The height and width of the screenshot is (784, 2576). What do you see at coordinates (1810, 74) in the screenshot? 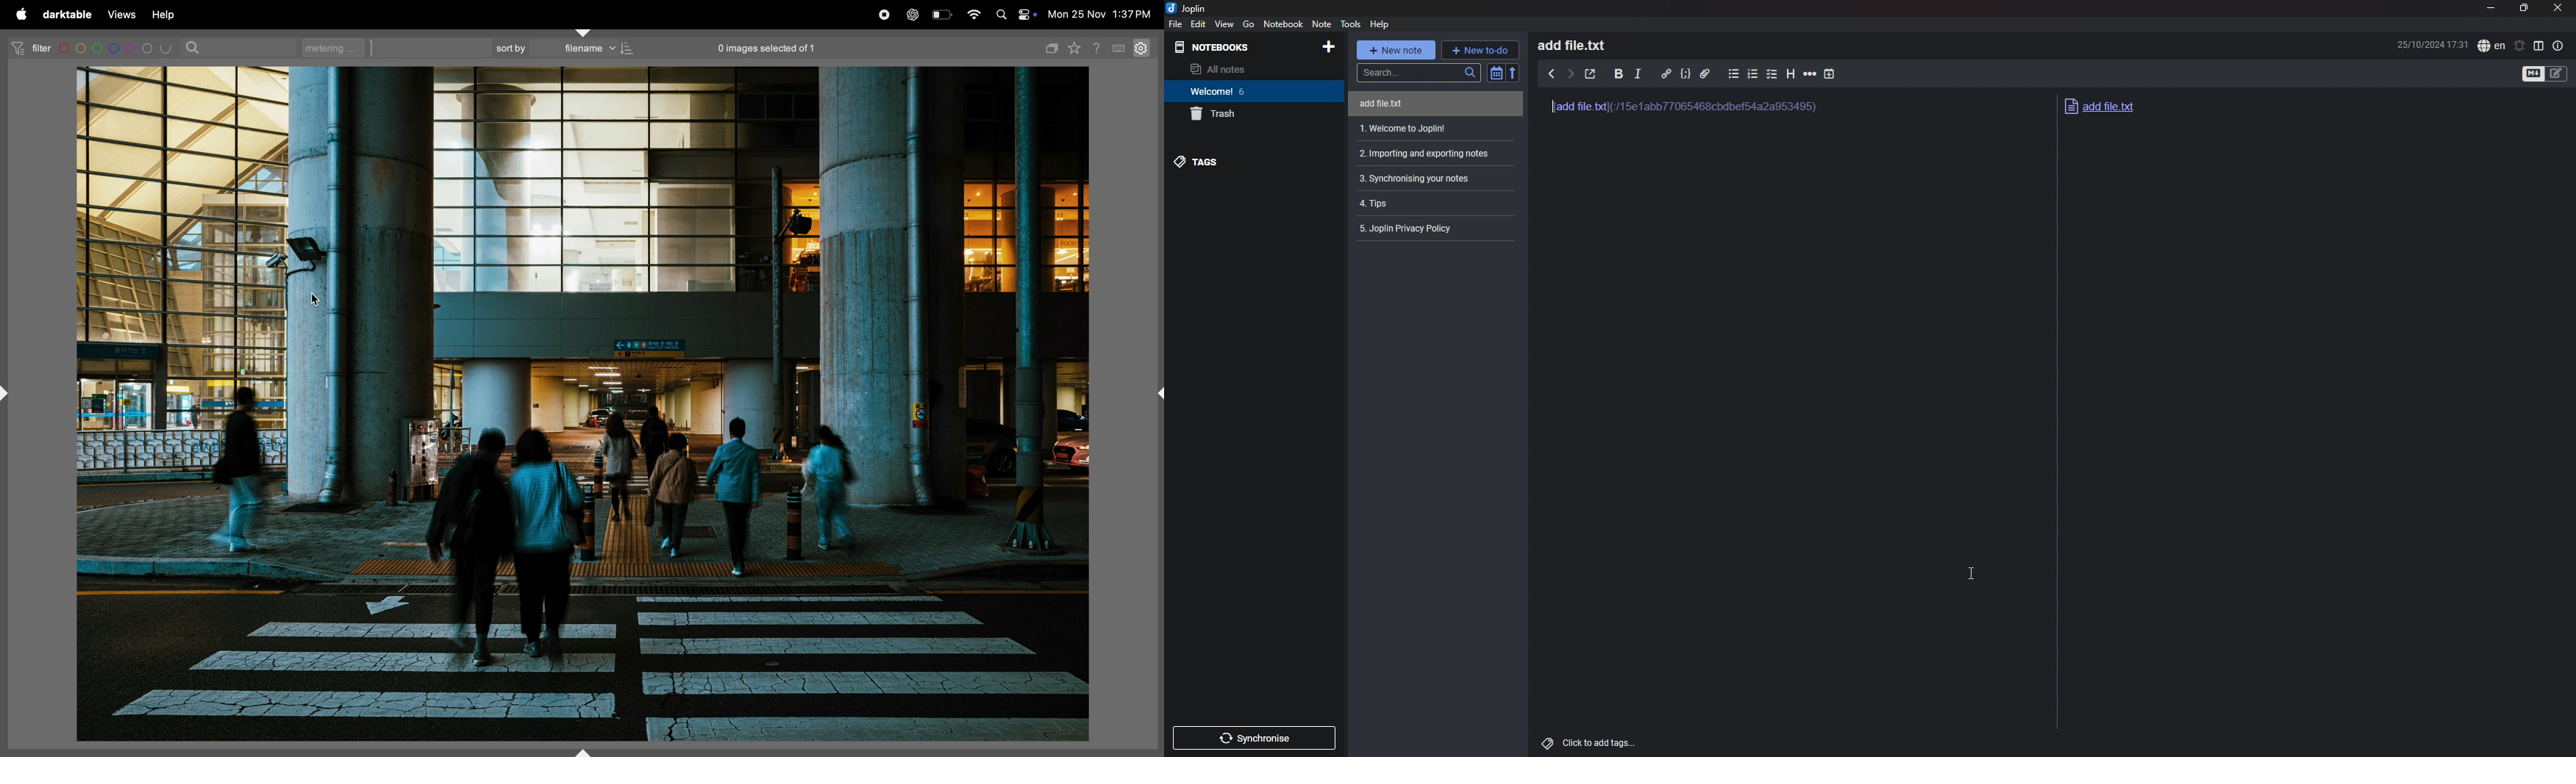
I see `horizontal rule` at bounding box center [1810, 74].